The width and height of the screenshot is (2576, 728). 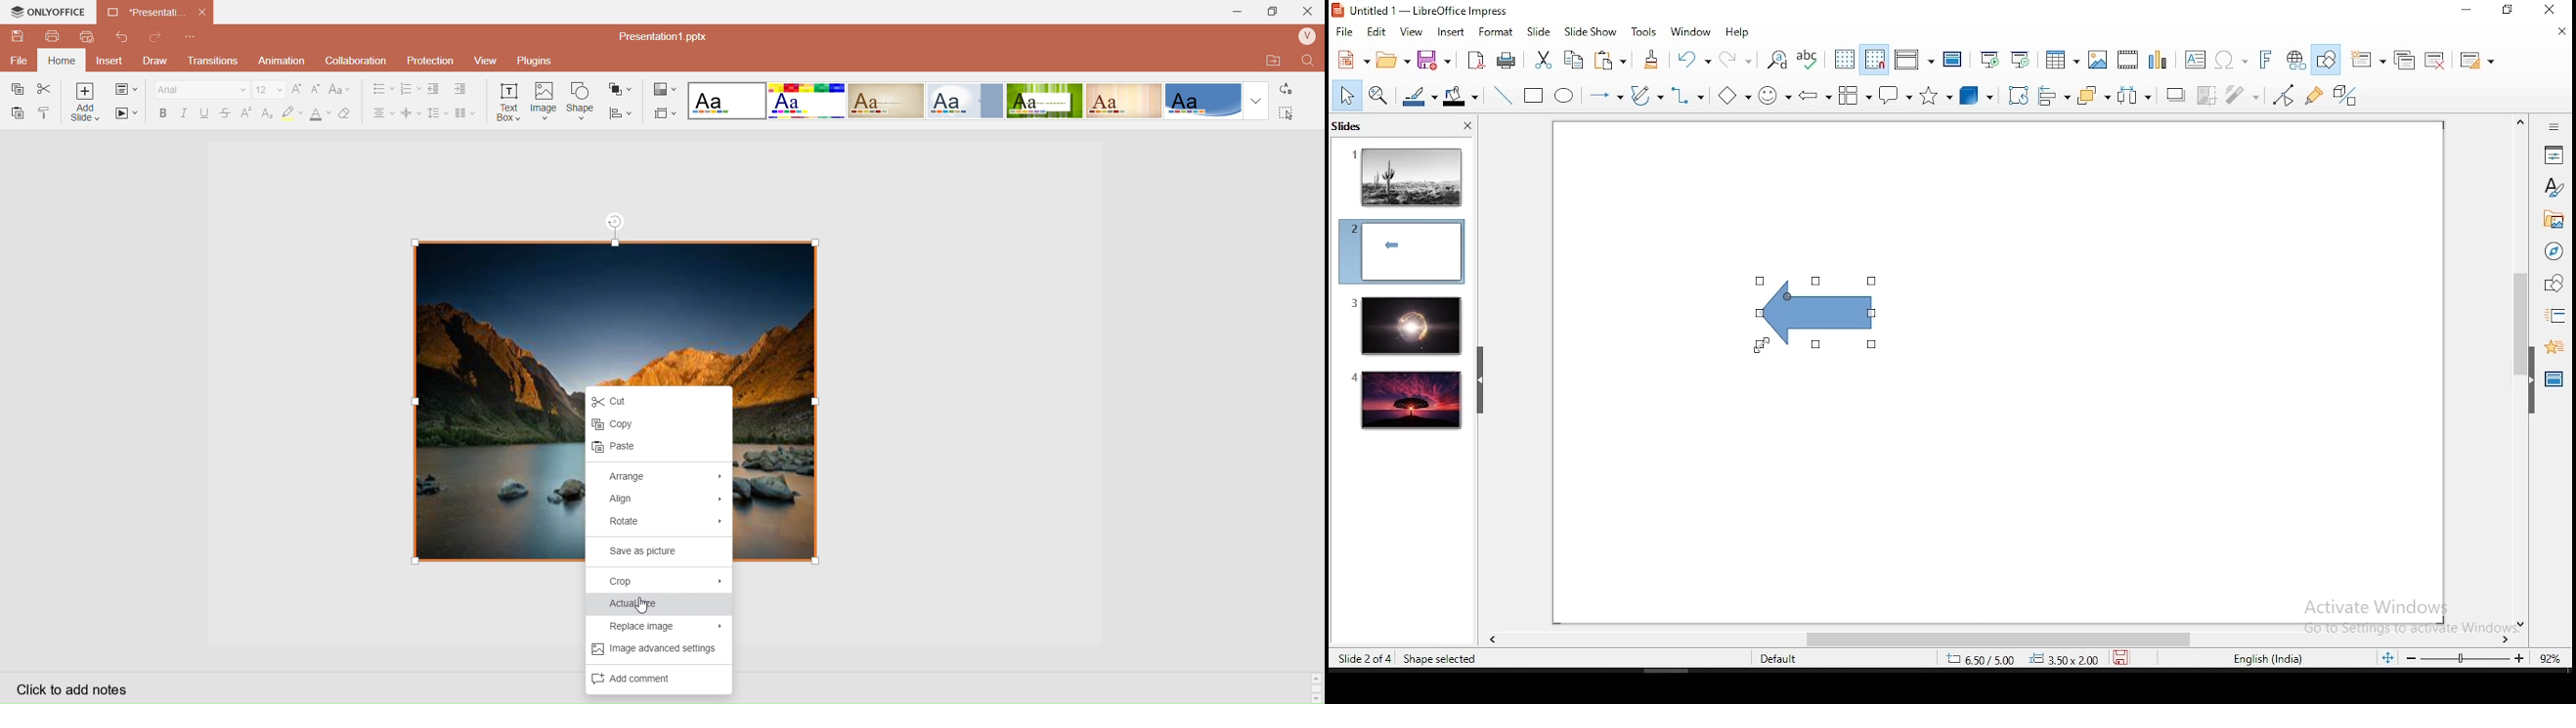 I want to click on Layout templates , so click(x=980, y=101).